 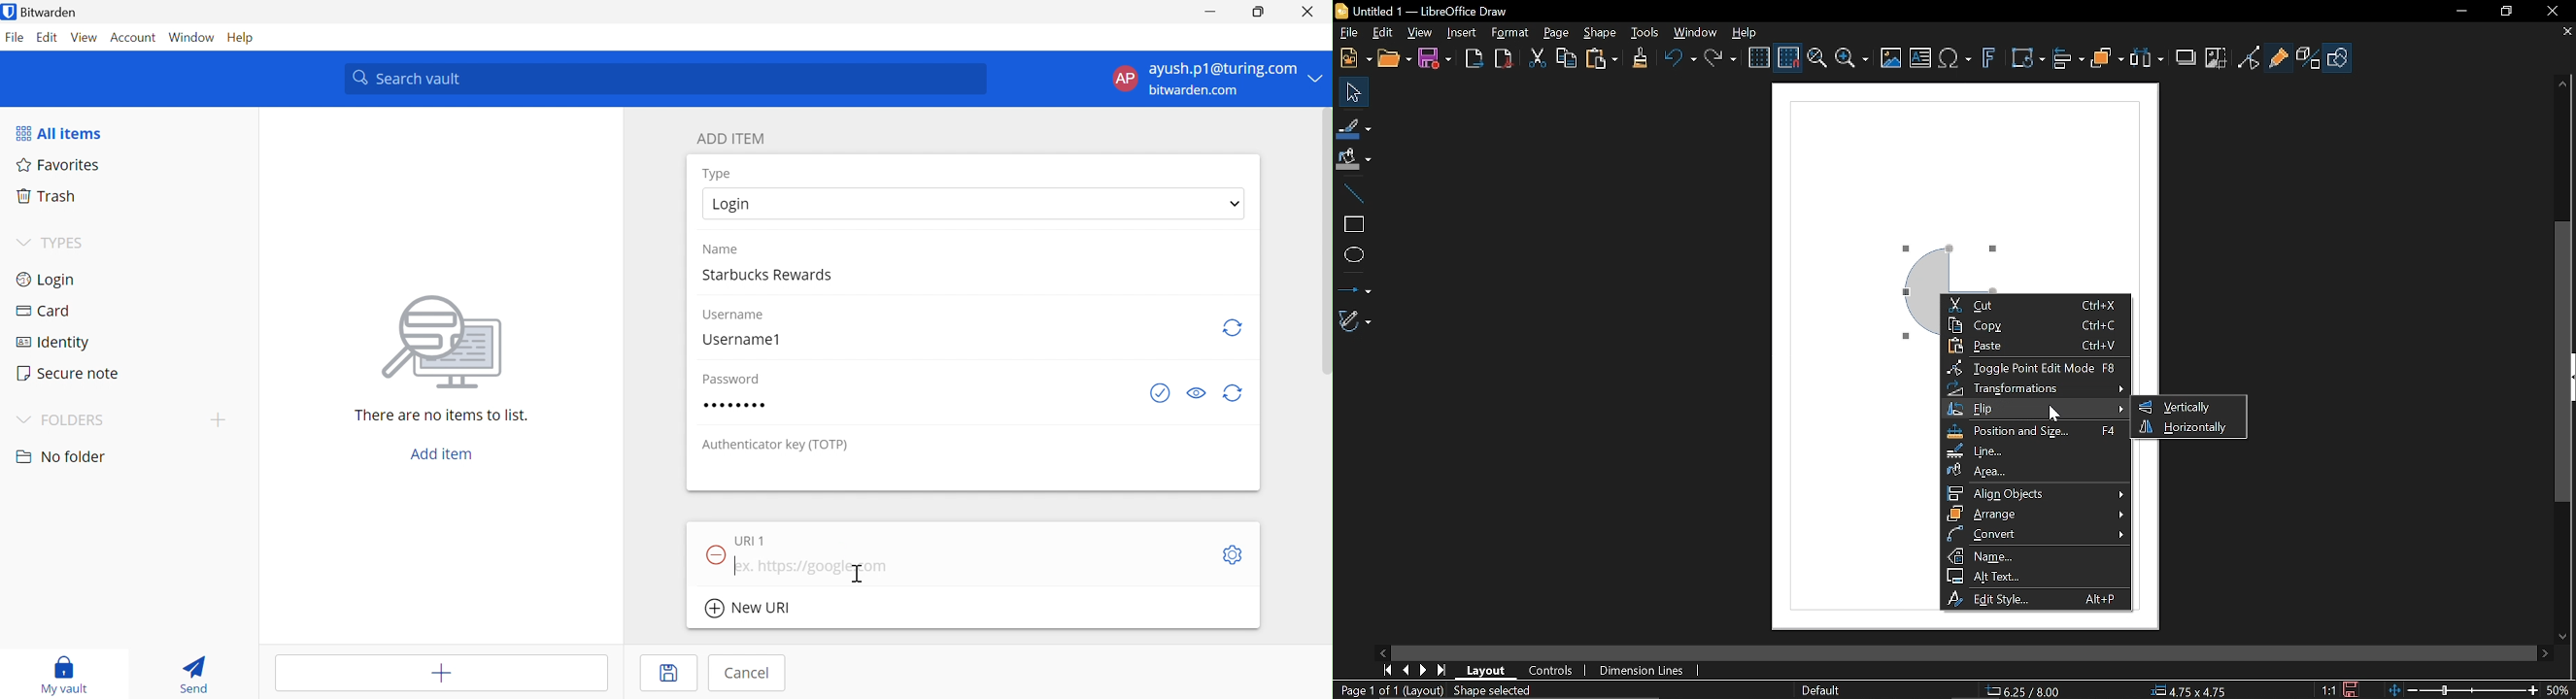 I want to click on insert equation, so click(x=1956, y=59).